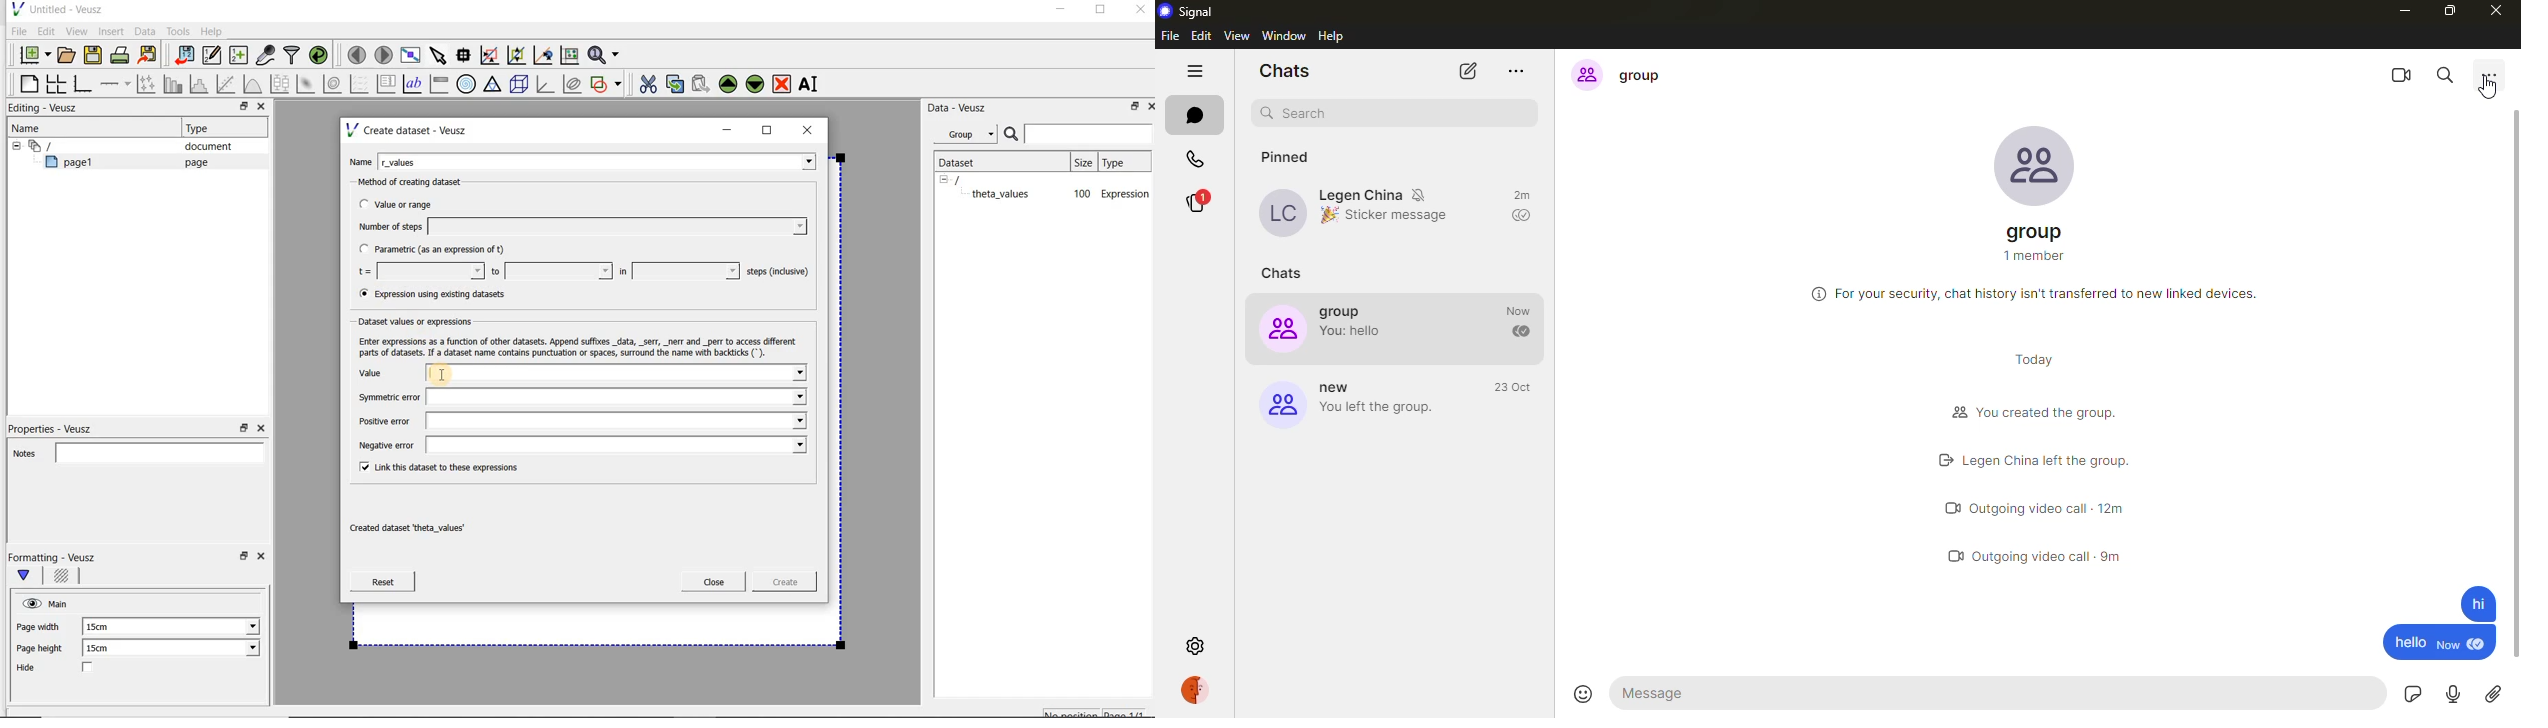 This screenshot has height=728, width=2548. What do you see at coordinates (75, 164) in the screenshot?
I see `page1` at bounding box center [75, 164].